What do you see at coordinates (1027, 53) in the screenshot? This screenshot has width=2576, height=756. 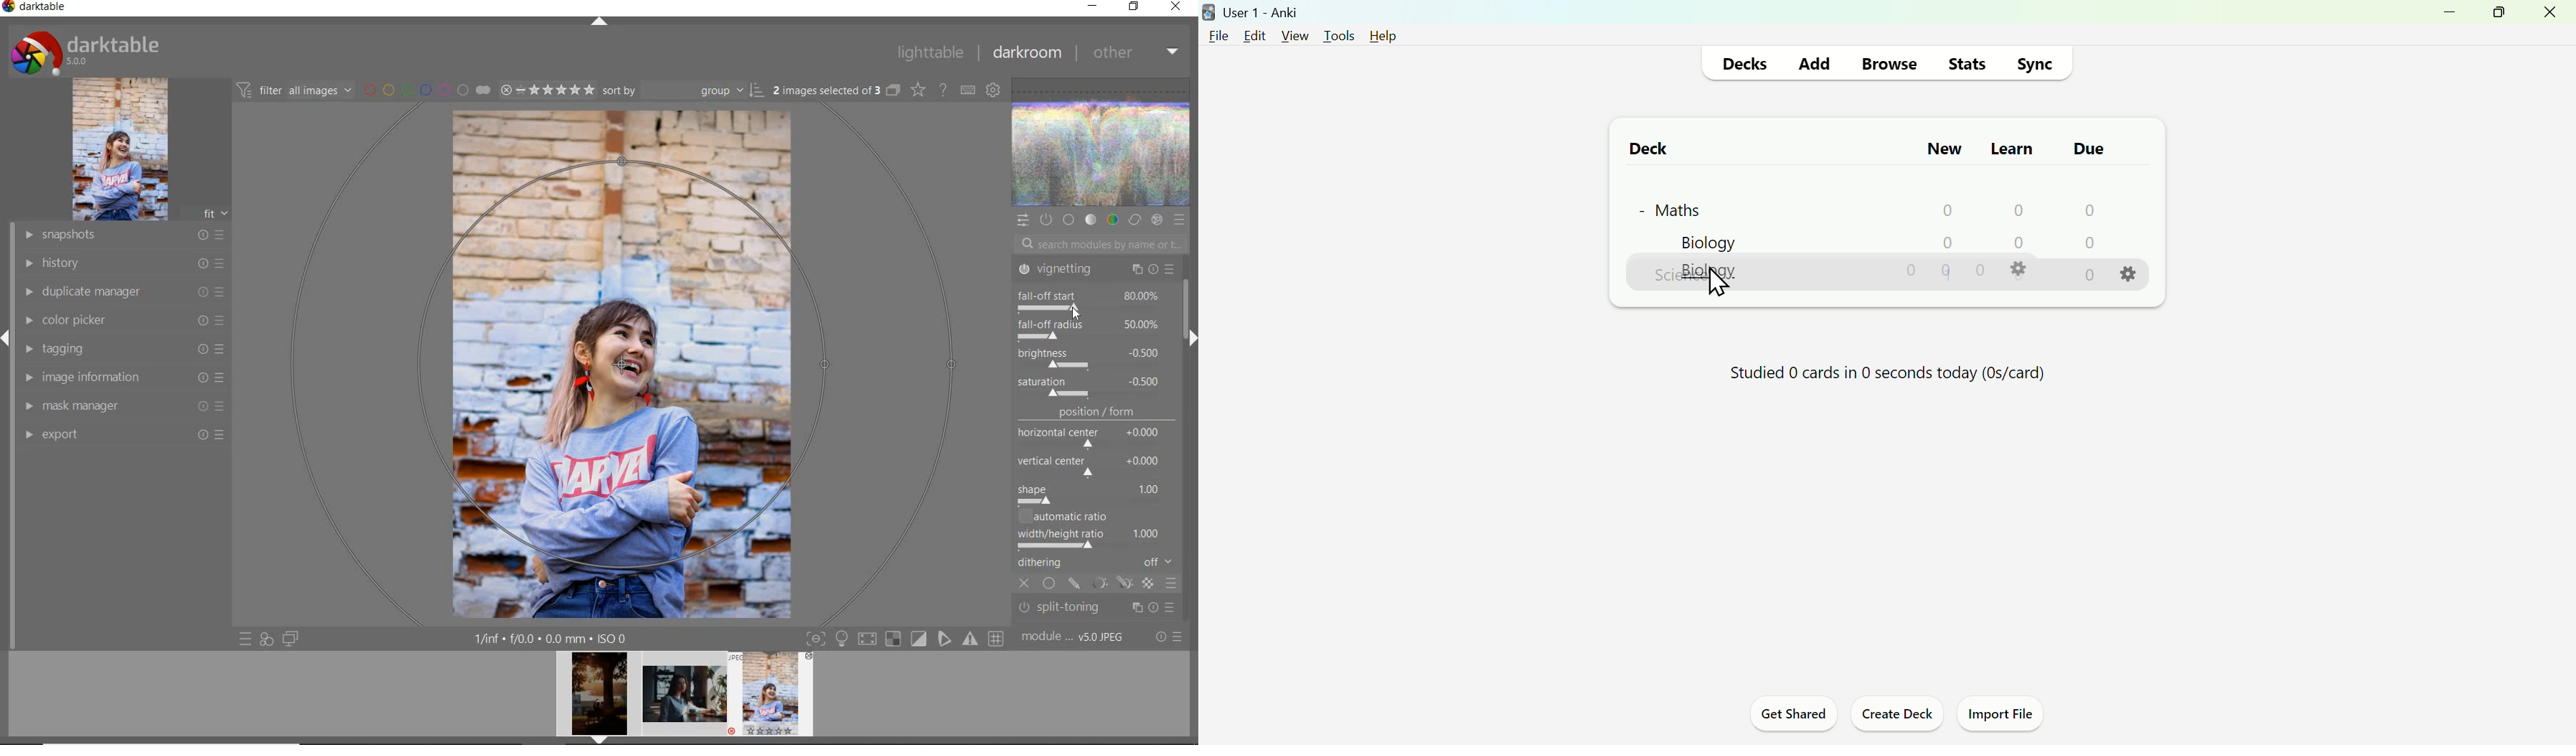 I see `DARKROOM` at bounding box center [1027, 53].